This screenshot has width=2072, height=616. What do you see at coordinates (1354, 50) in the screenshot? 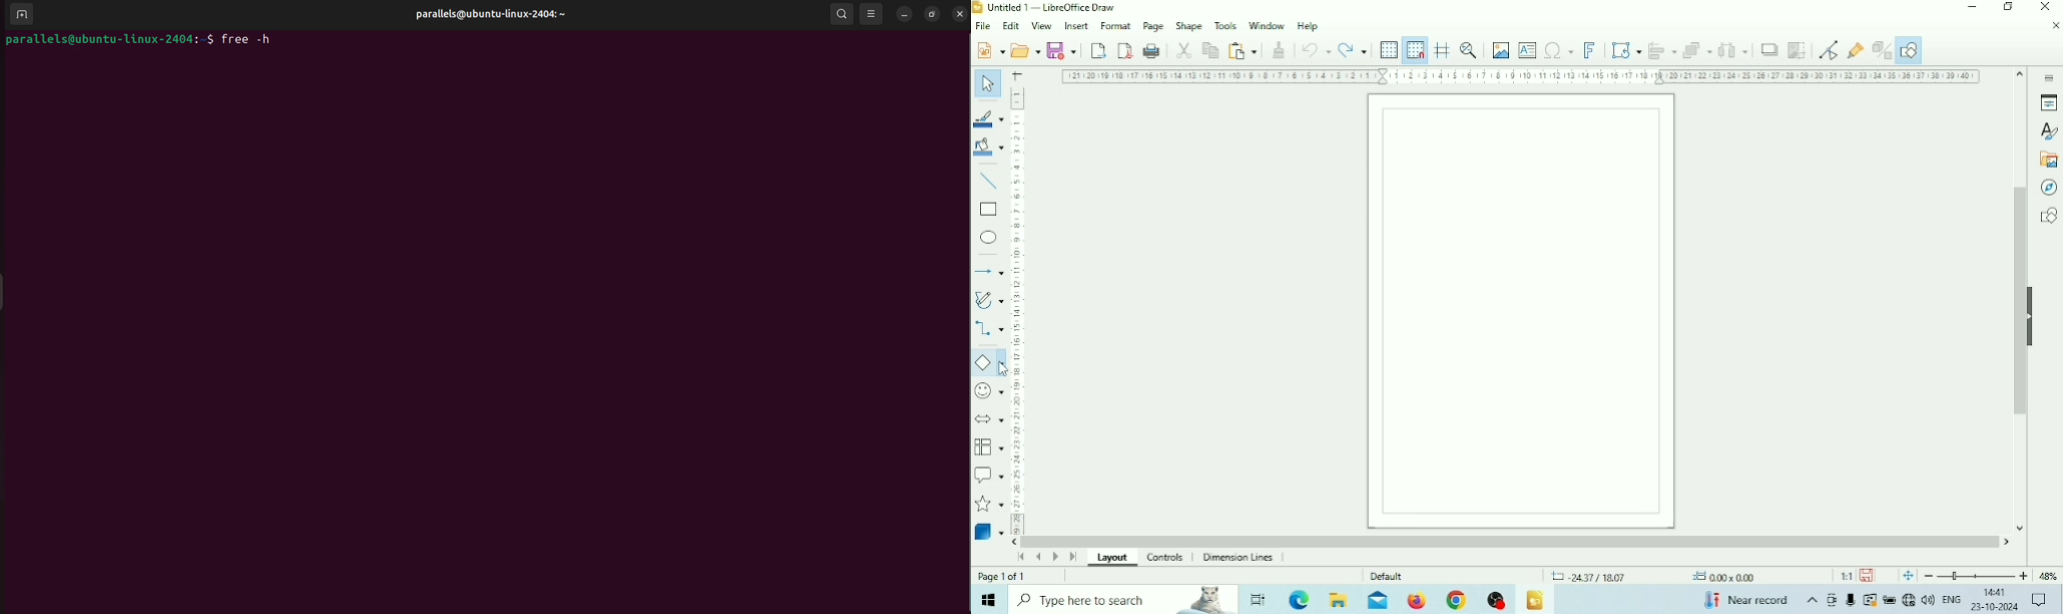
I see `Redo` at bounding box center [1354, 50].